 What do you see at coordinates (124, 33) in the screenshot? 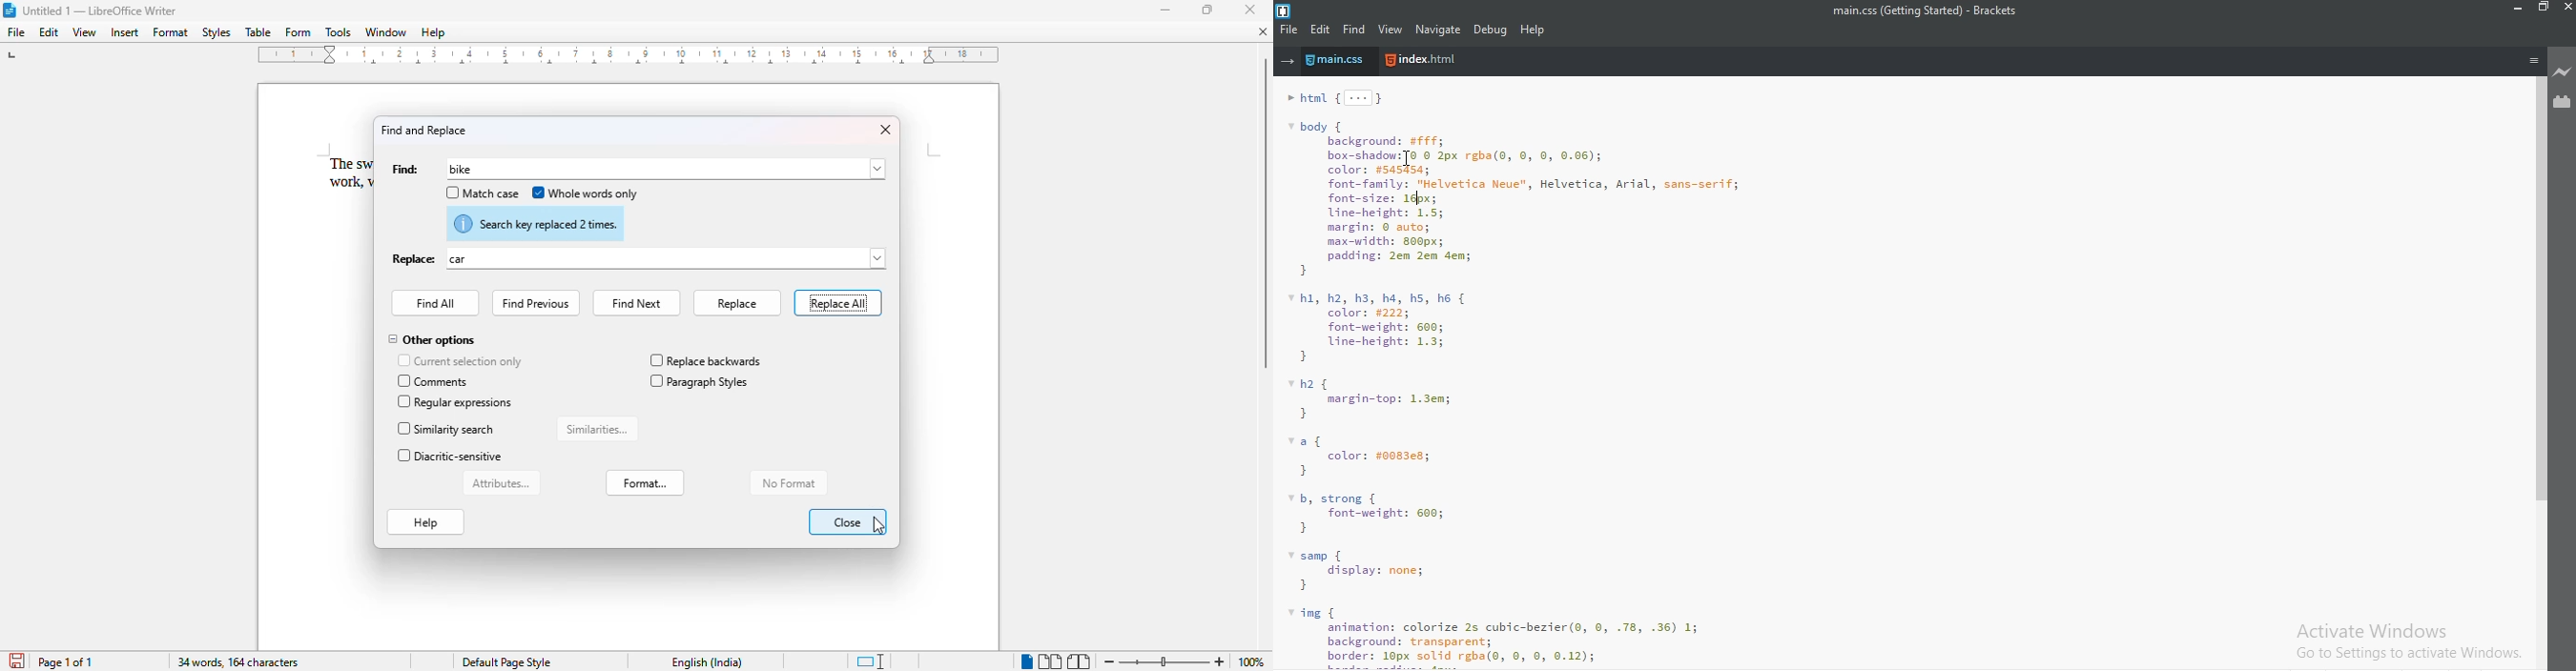
I see `insert` at bounding box center [124, 33].